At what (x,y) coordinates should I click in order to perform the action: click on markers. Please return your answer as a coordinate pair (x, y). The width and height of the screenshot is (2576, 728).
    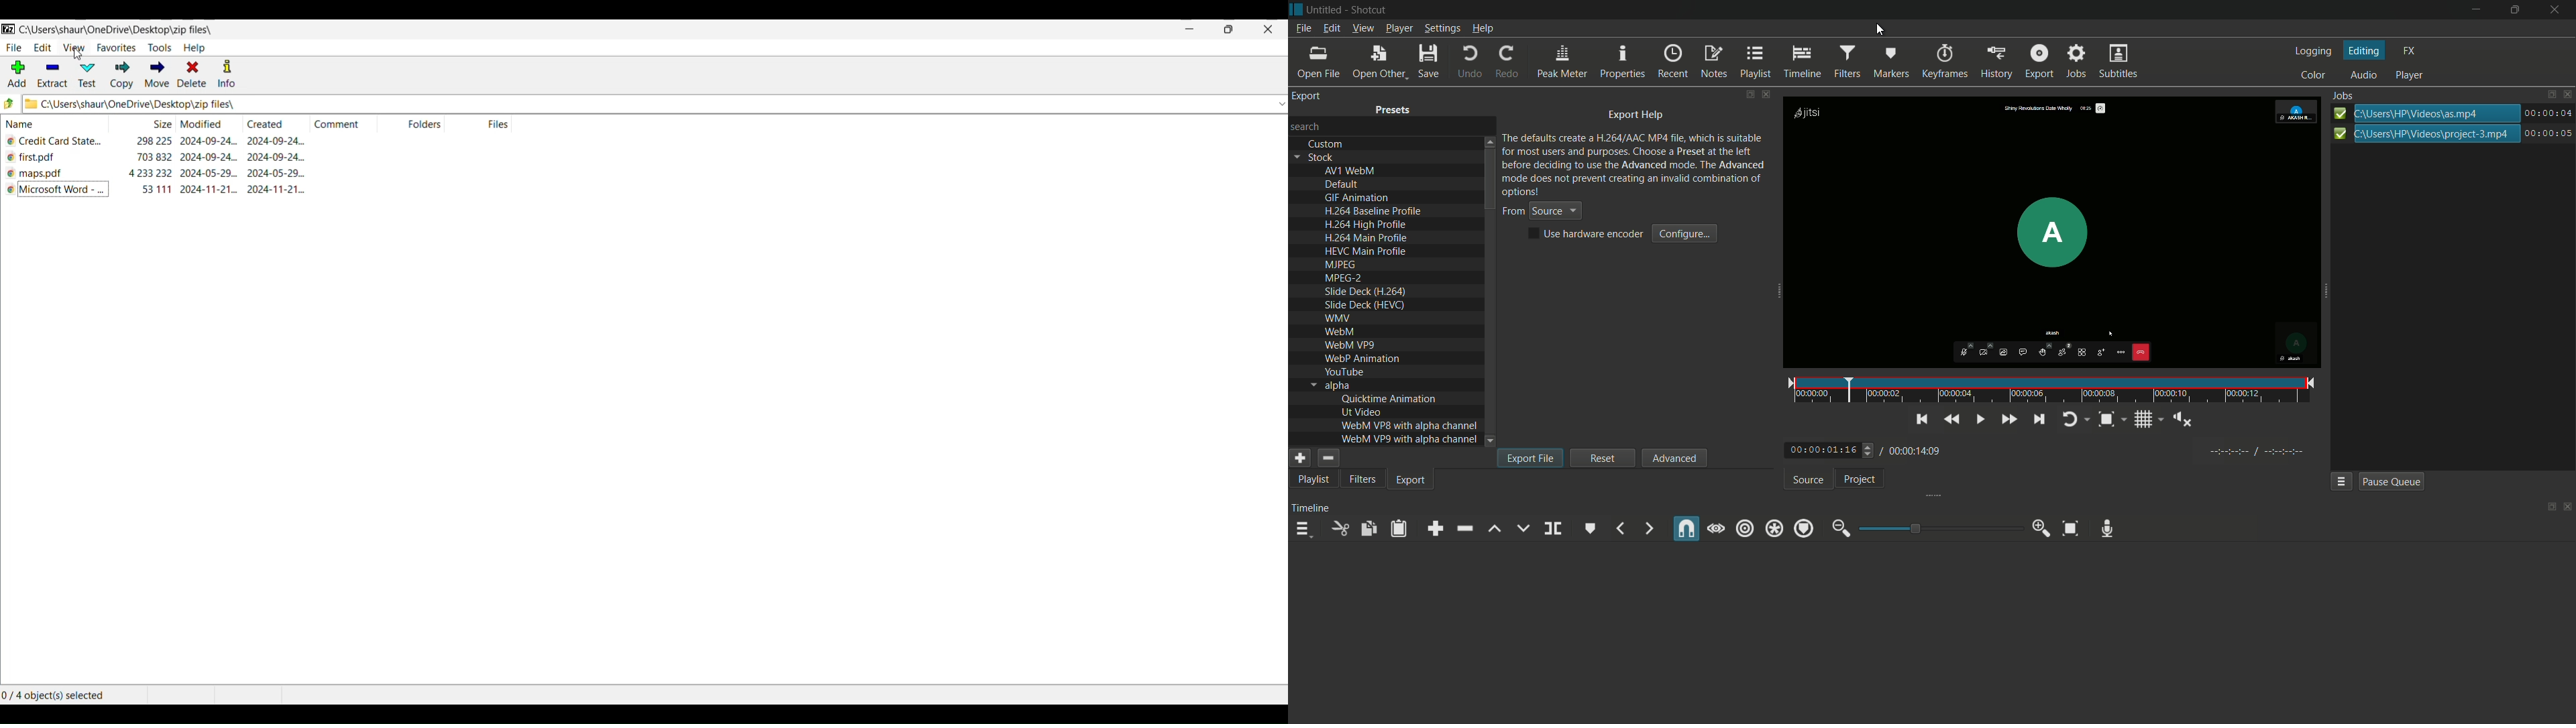
    Looking at the image, I should click on (1891, 62).